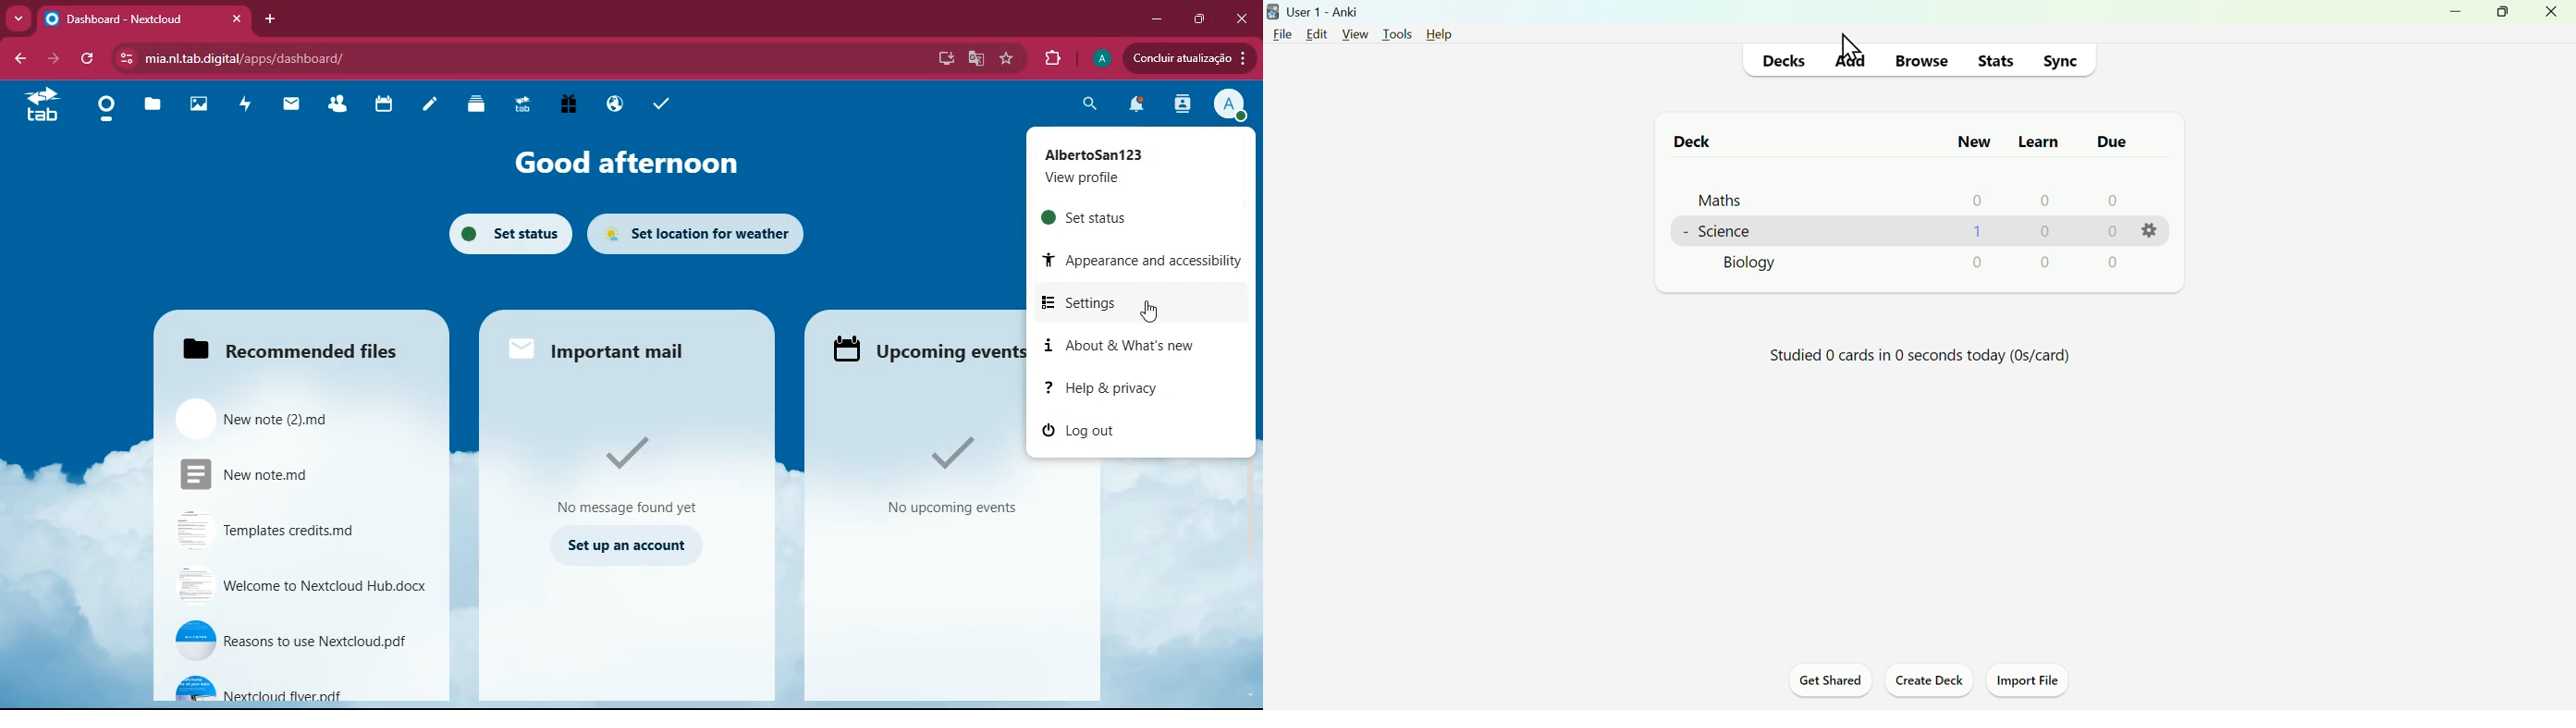 The image size is (2576, 728). I want to click on file, so click(301, 639).